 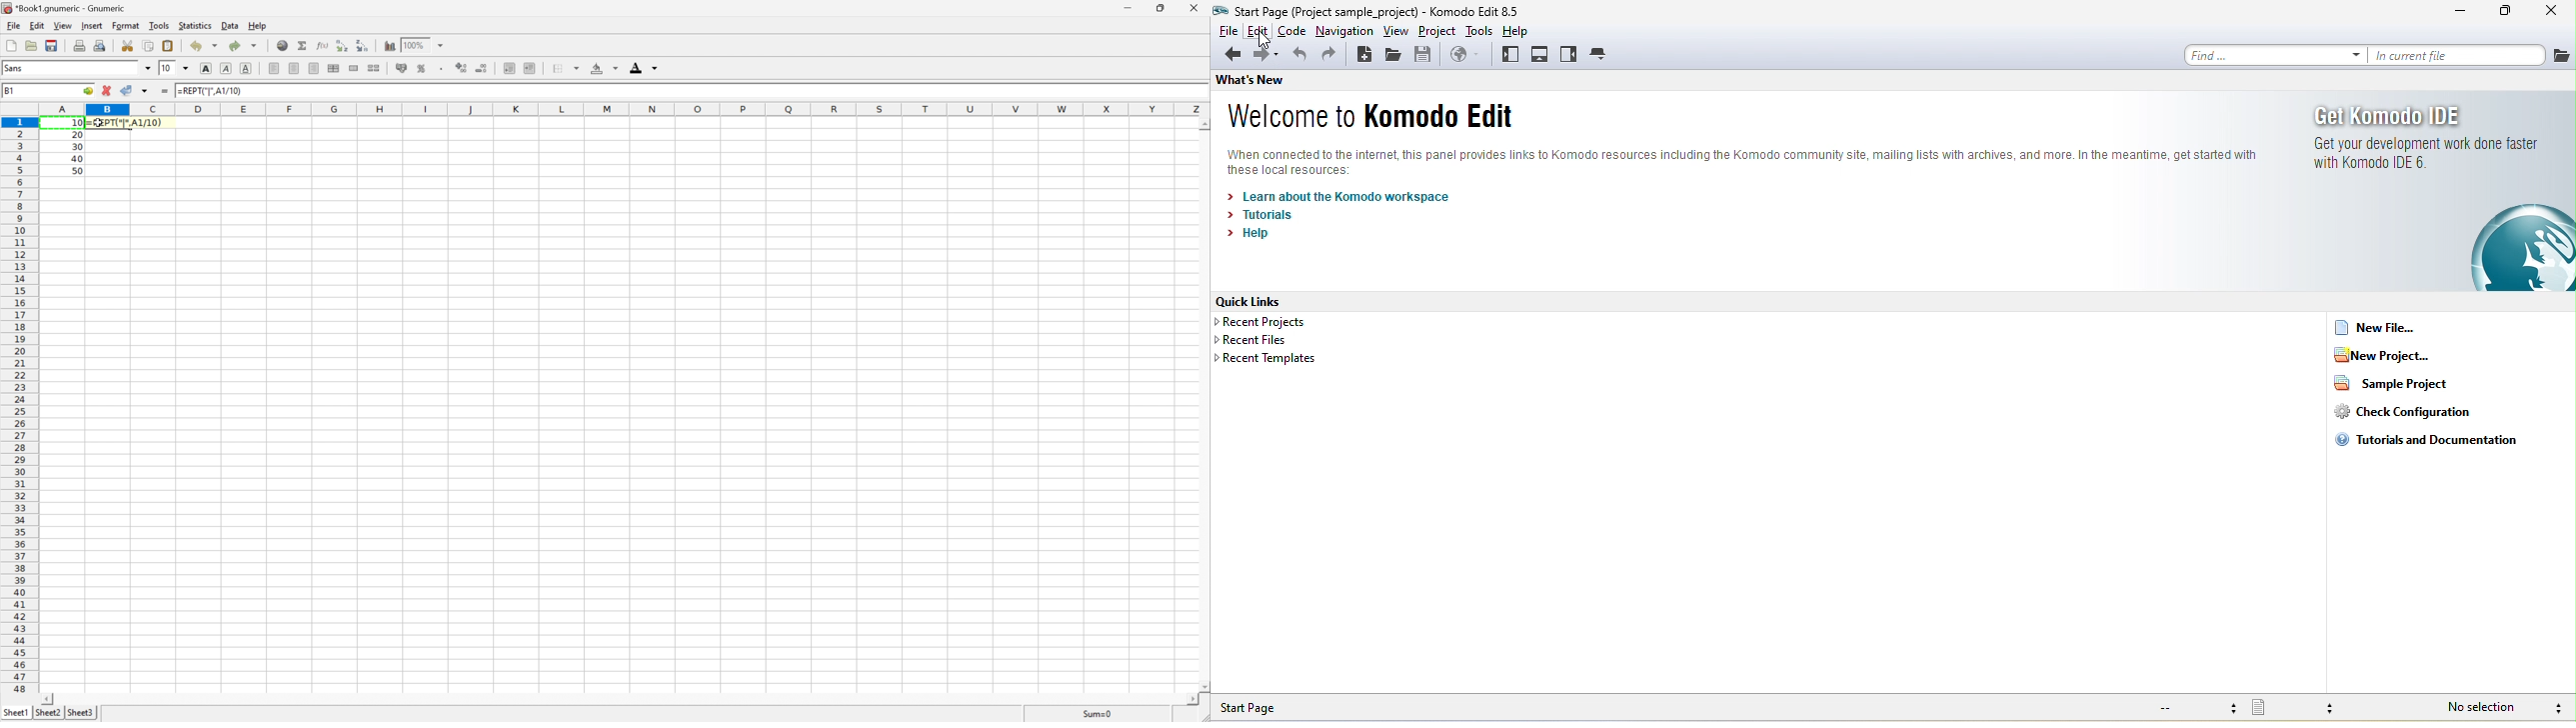 I want to click on =REPT("|", A1/10), so click(x=210, y=90).